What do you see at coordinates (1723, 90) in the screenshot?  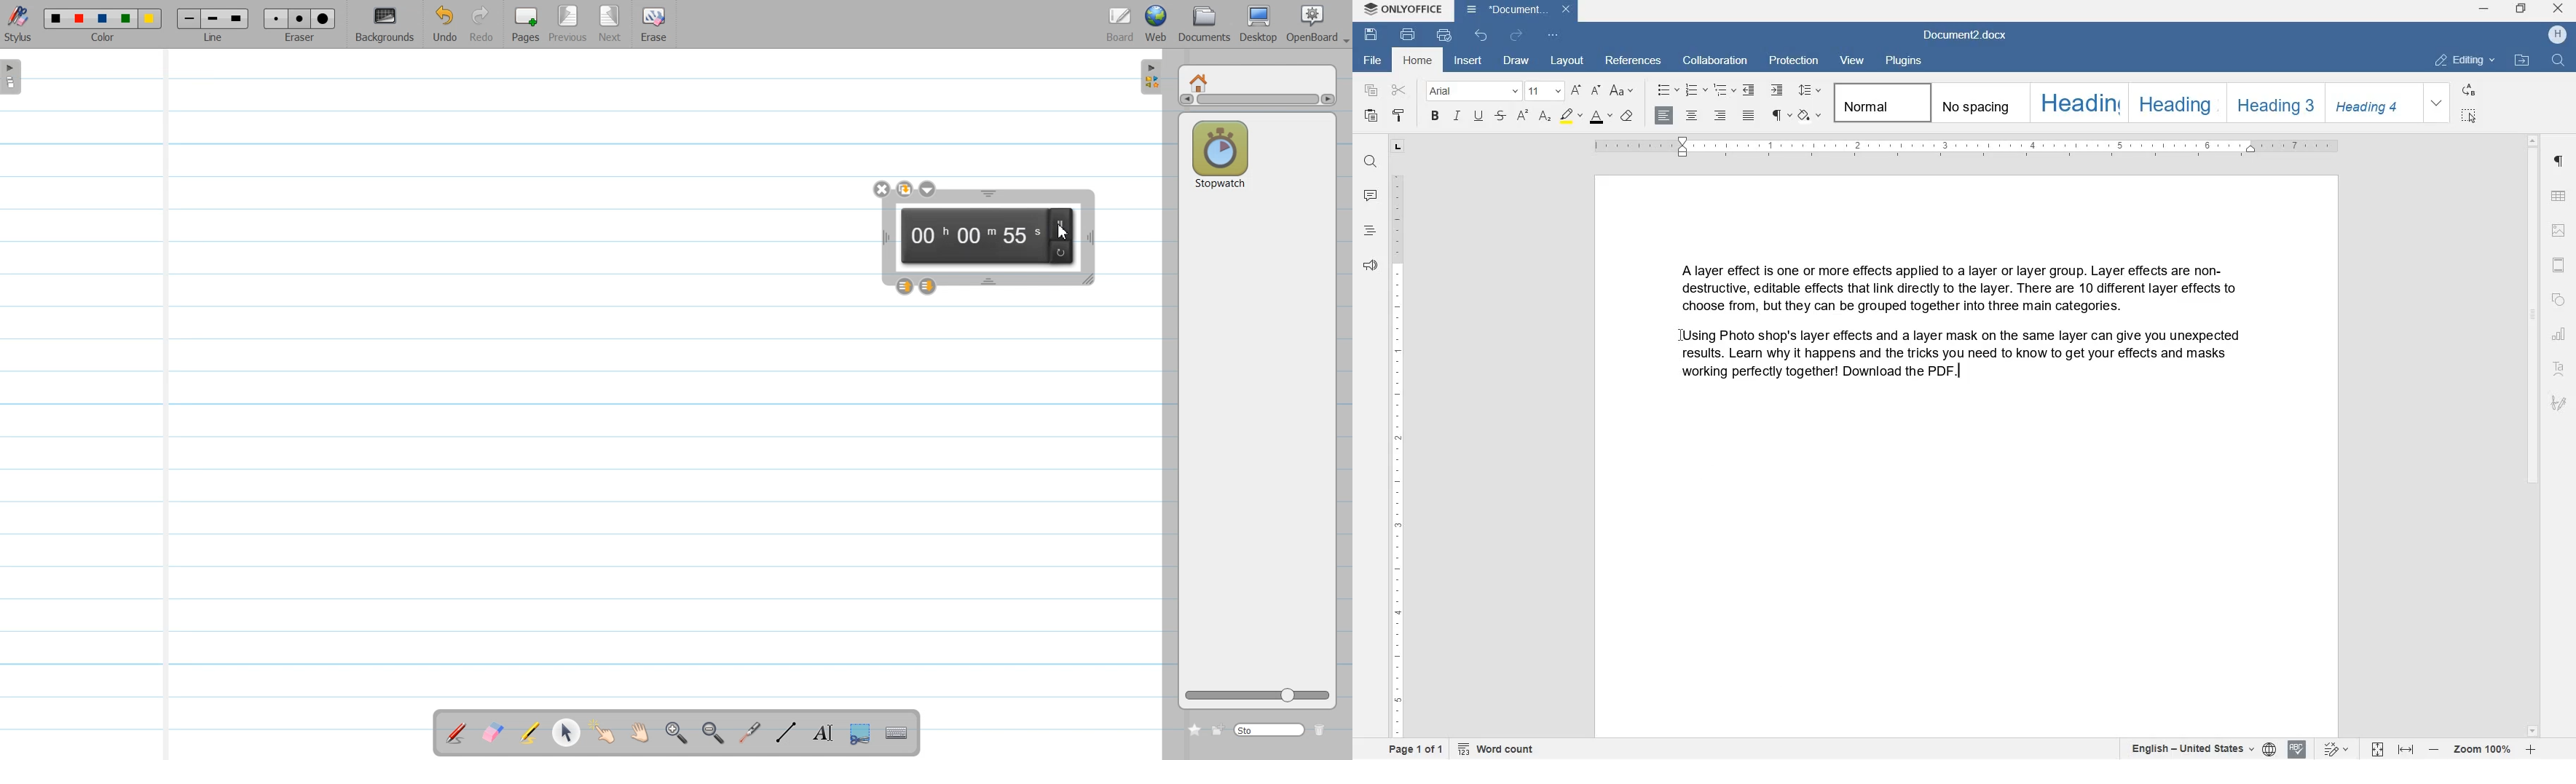 I see `MULTILEVEL LIST` at bounding box center [1723, 90].